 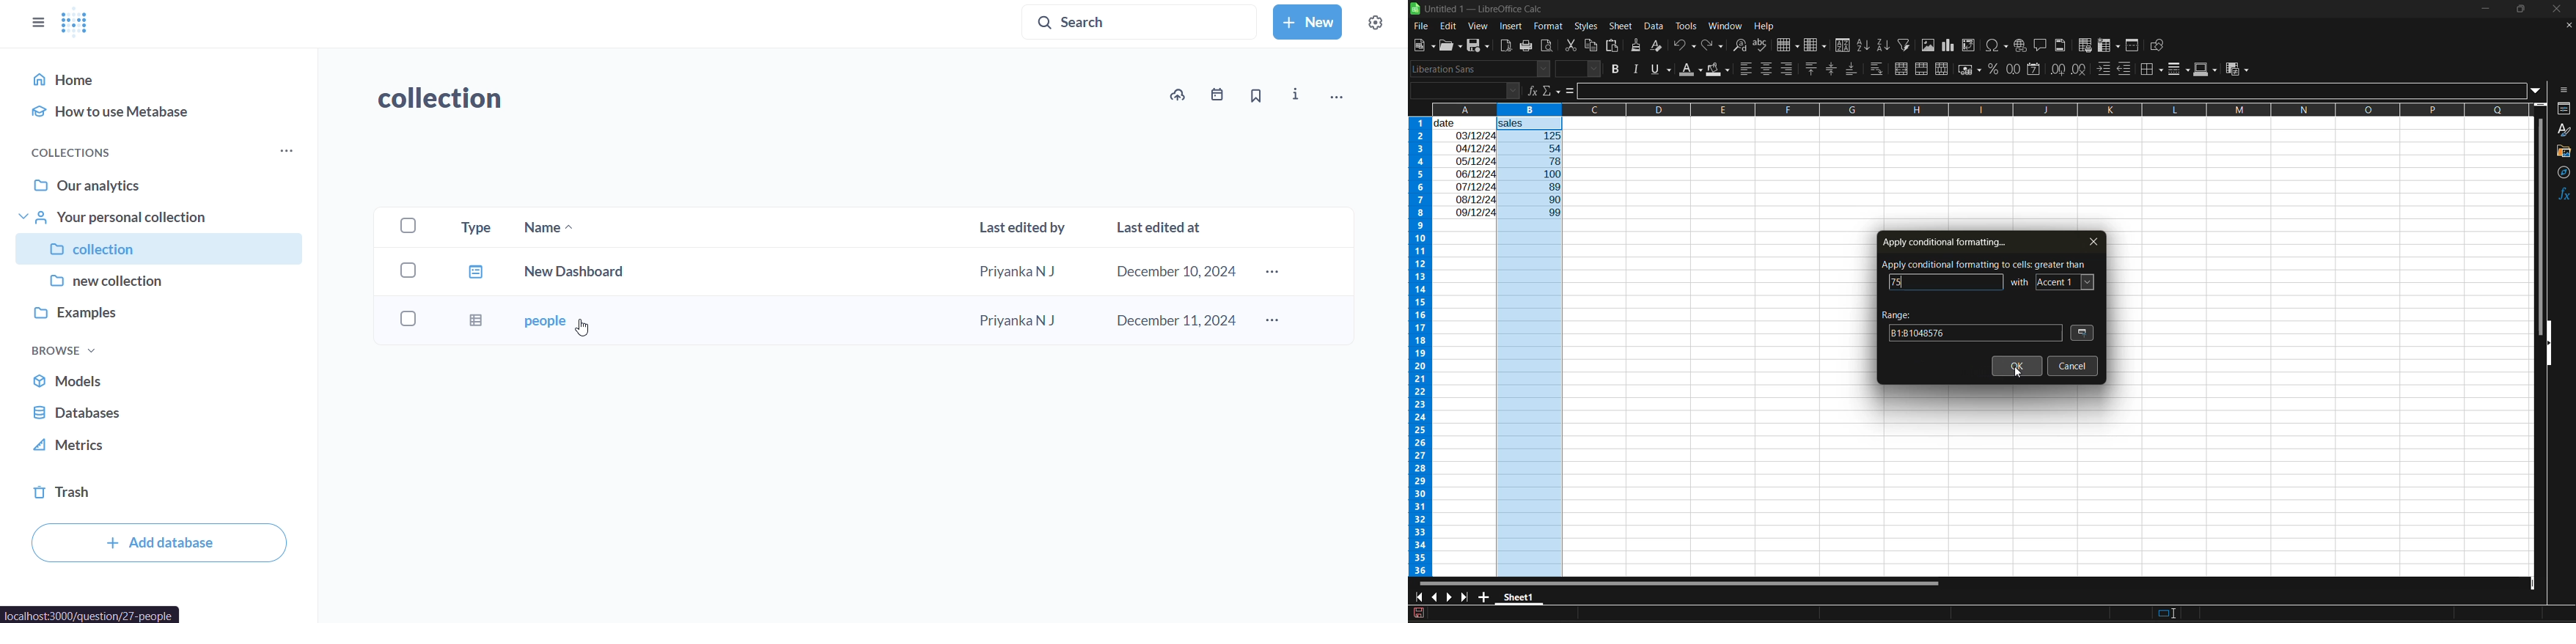 I want to click on edit, so click(x=1450, y=25).